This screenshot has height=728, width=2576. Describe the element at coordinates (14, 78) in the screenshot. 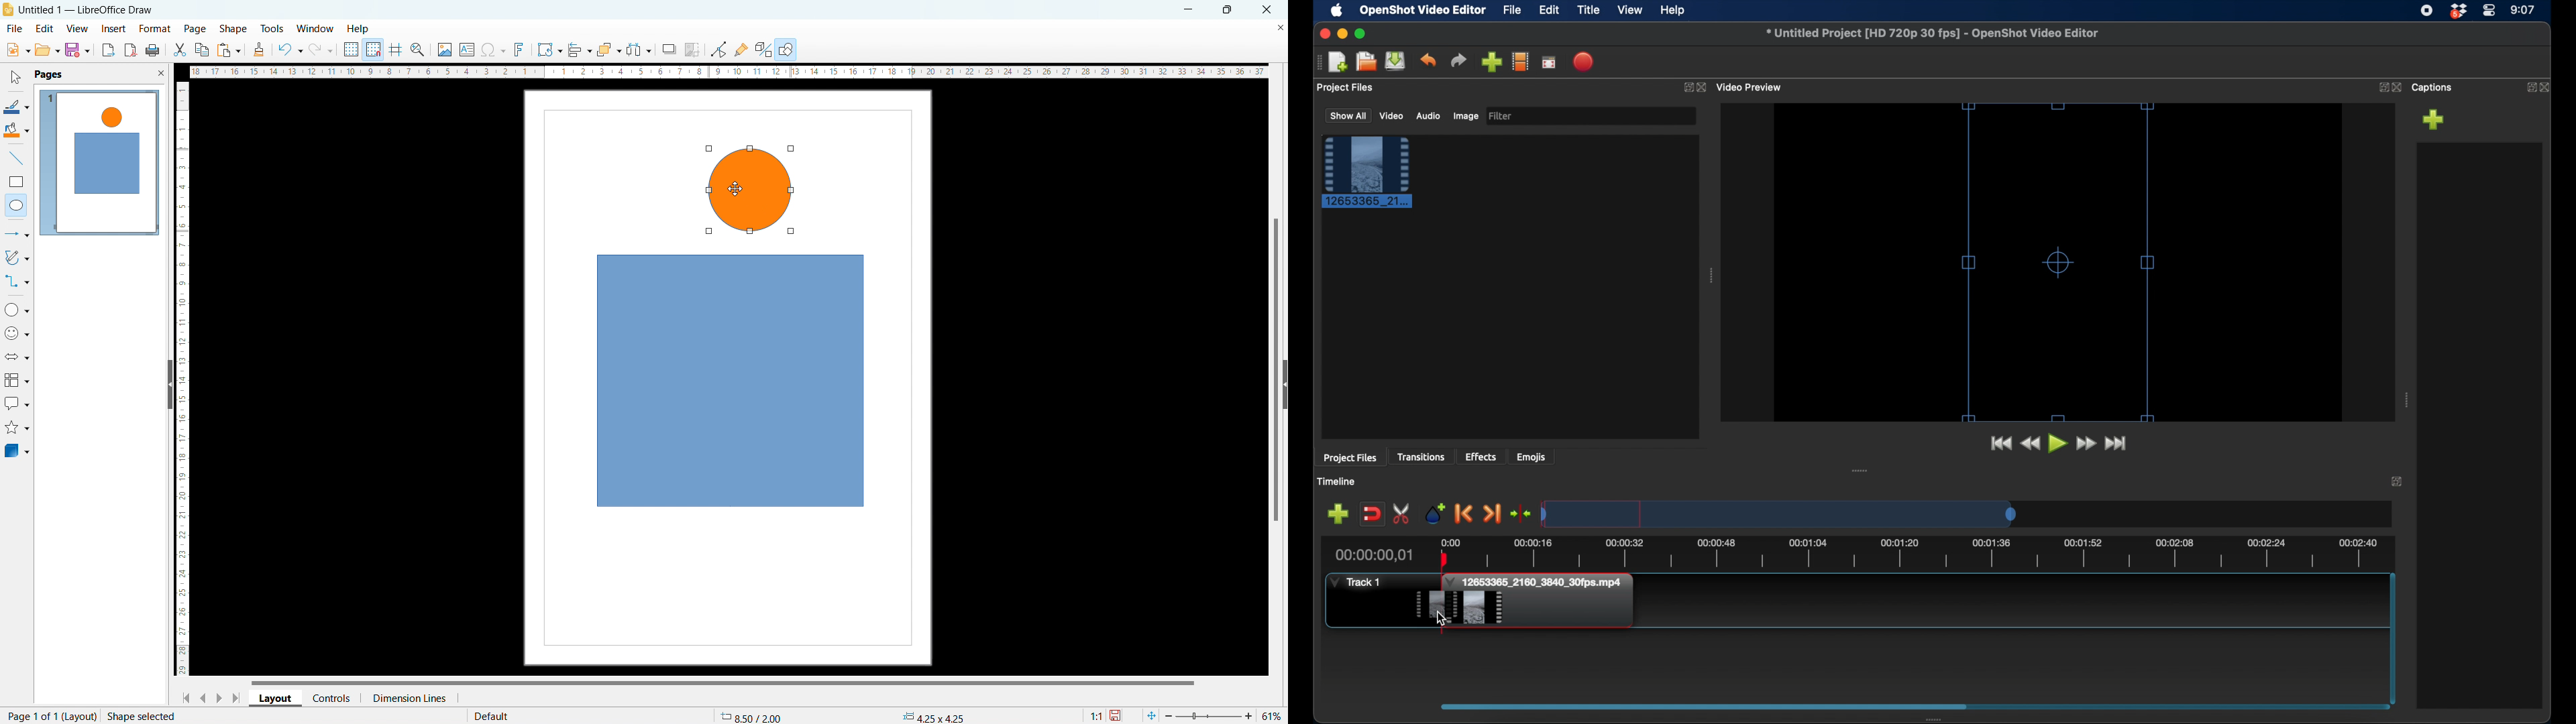

I see `select` at that location.